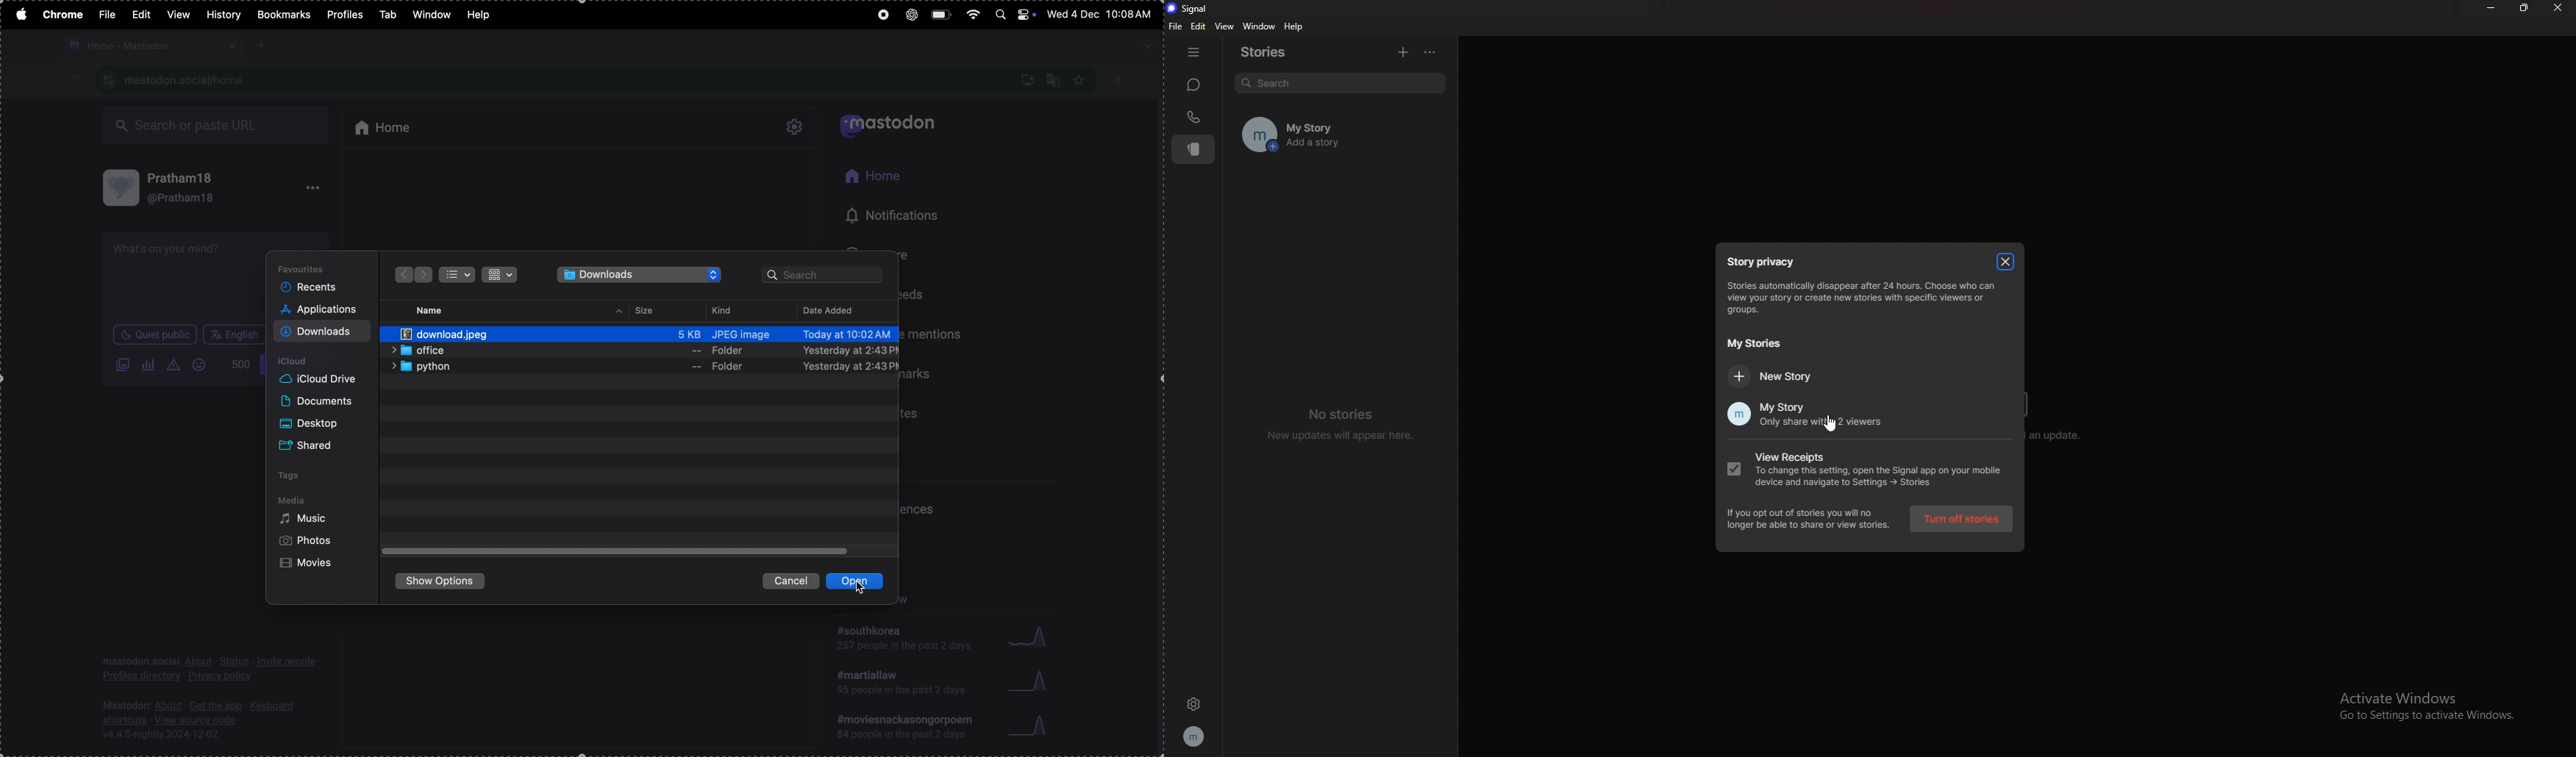 This screenshot has height=784, width=2576. I want to click on Edit, so click(144, 13).